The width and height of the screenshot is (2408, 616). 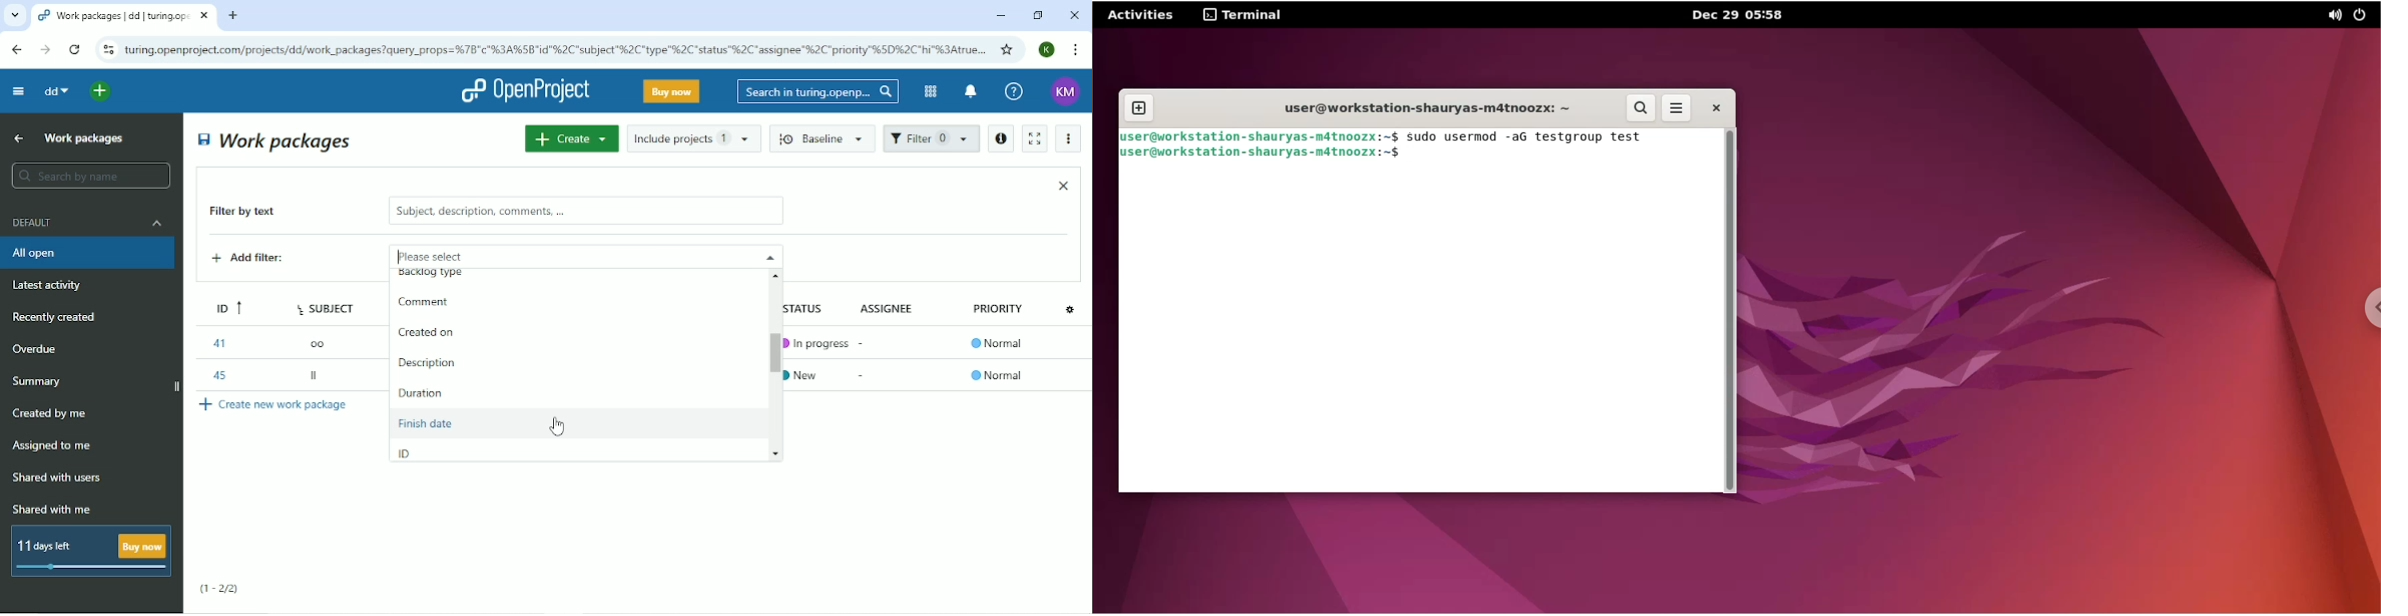 I want to click on user@workstation-shauryas-m4tnoozx:-, so click(x=1413, y=108).